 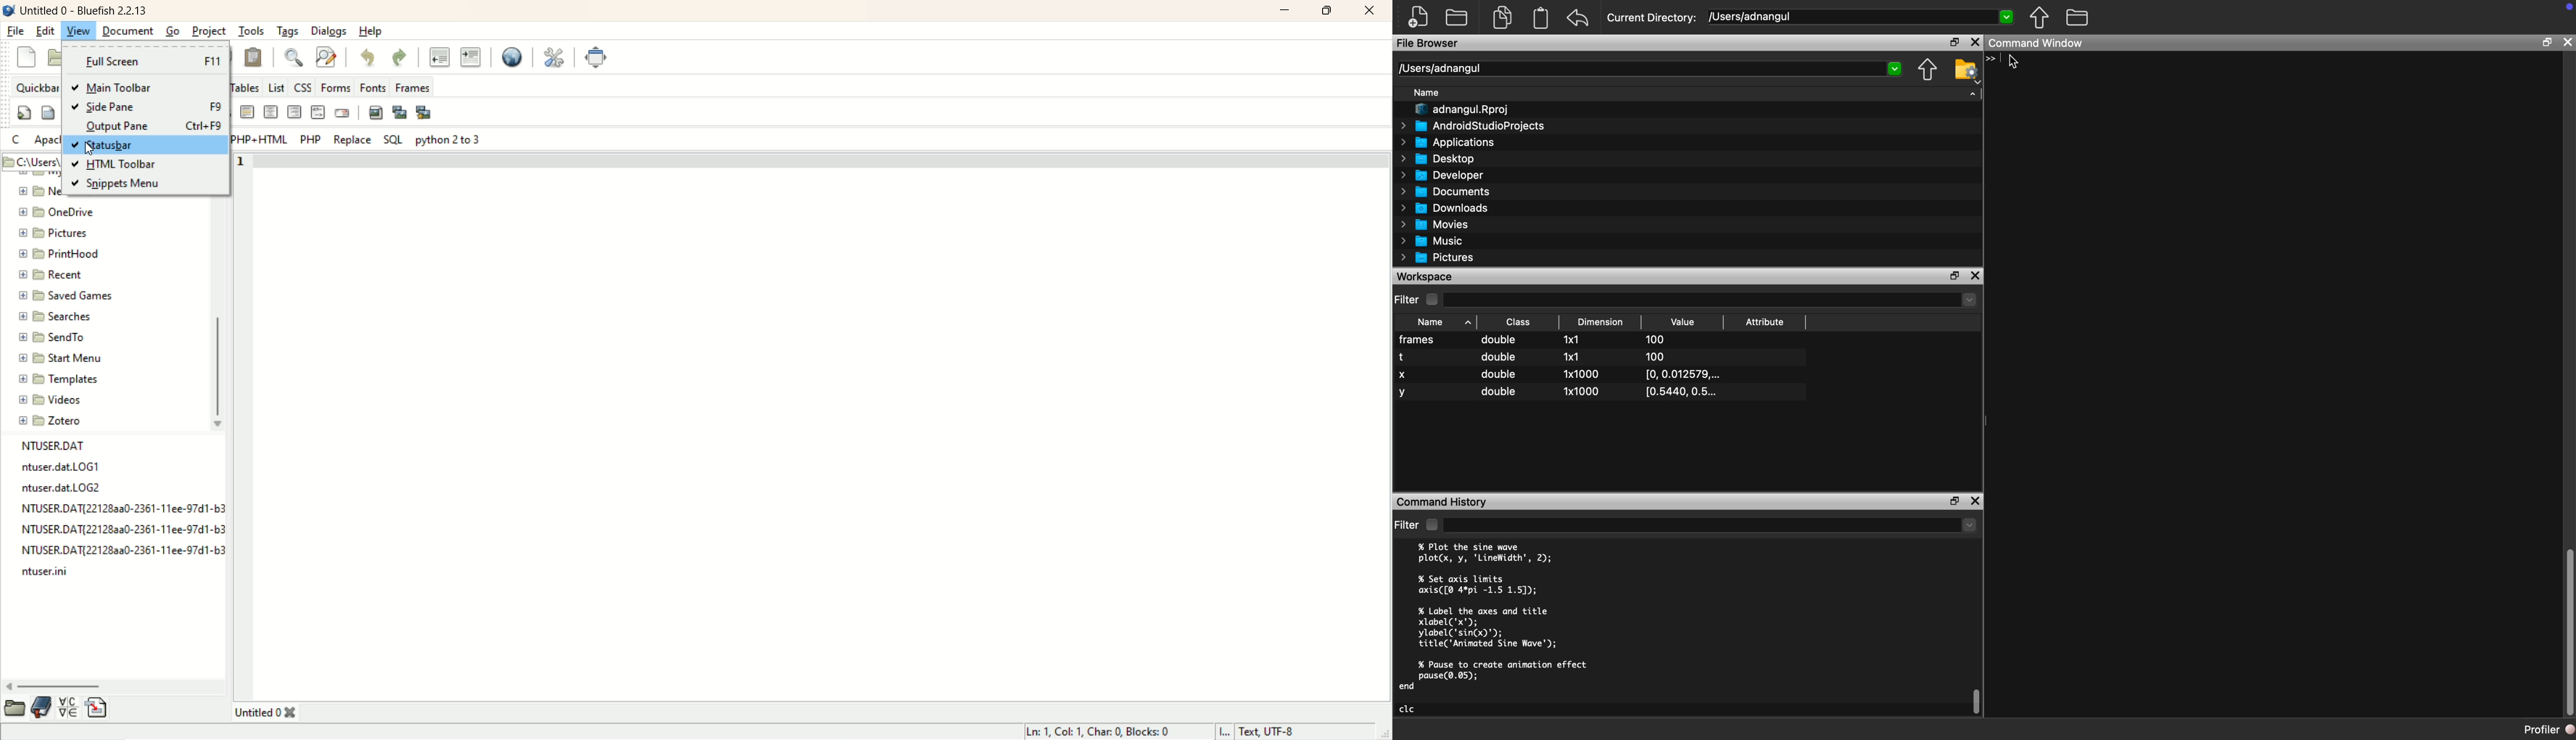 I want to click on insert special character, so click(x=68, y=707).